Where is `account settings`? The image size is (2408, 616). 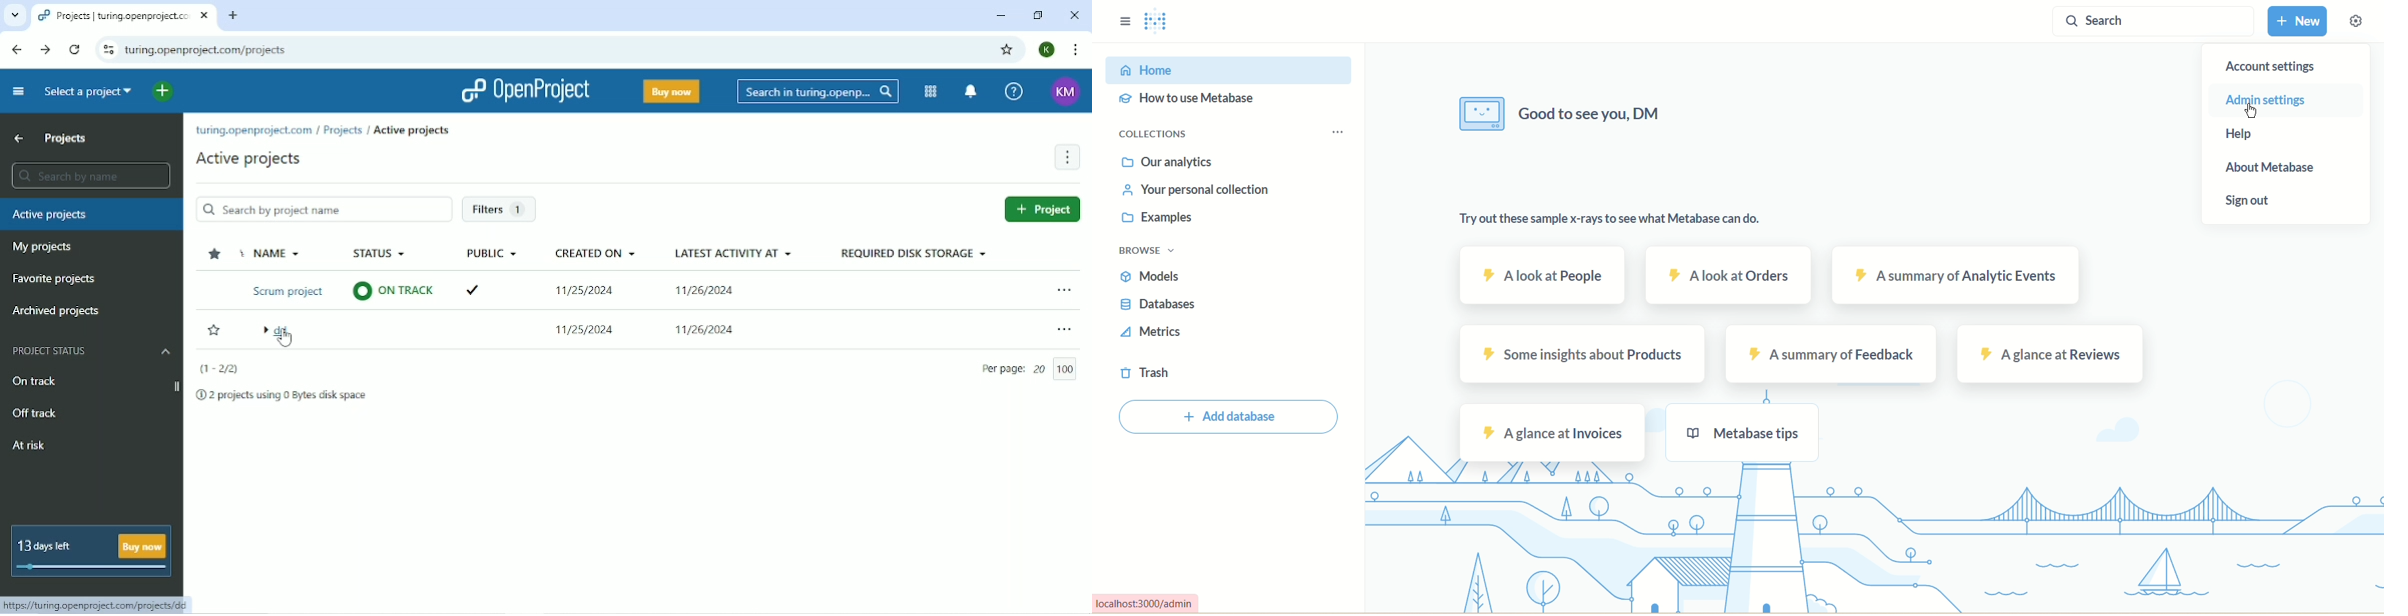 account settings is located at coordinates (2270, 69).